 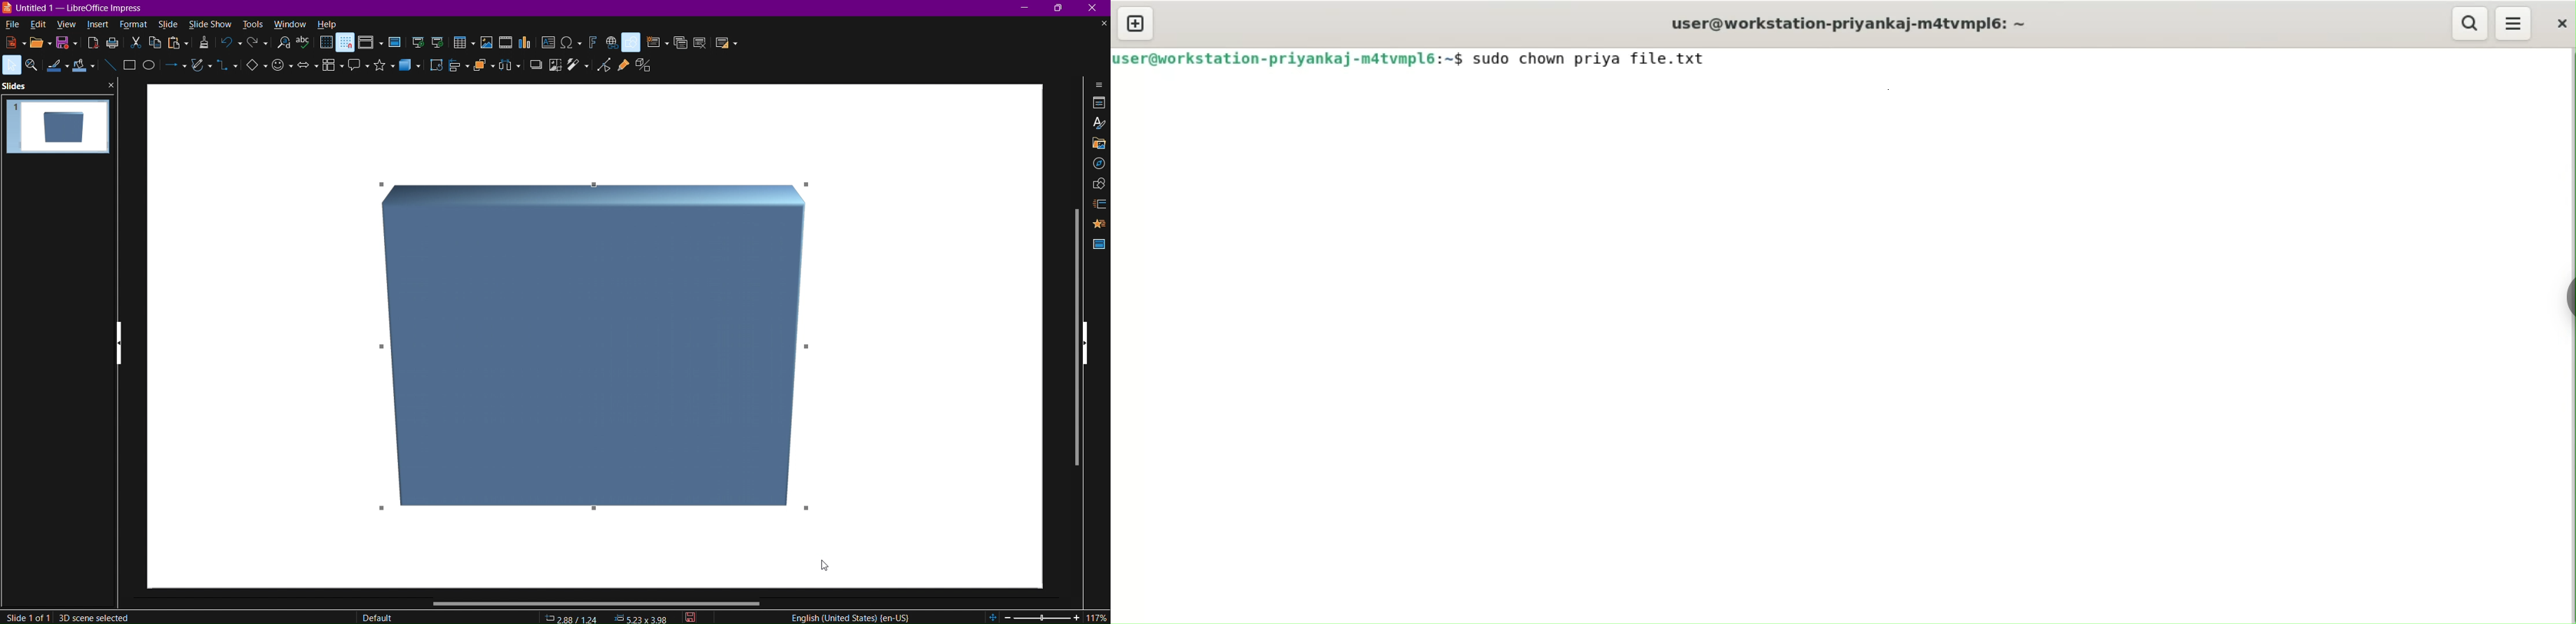 What do you see at coordinates (251, 24) in the screenshot?
I see `tools` at bounding box center [251, 24].